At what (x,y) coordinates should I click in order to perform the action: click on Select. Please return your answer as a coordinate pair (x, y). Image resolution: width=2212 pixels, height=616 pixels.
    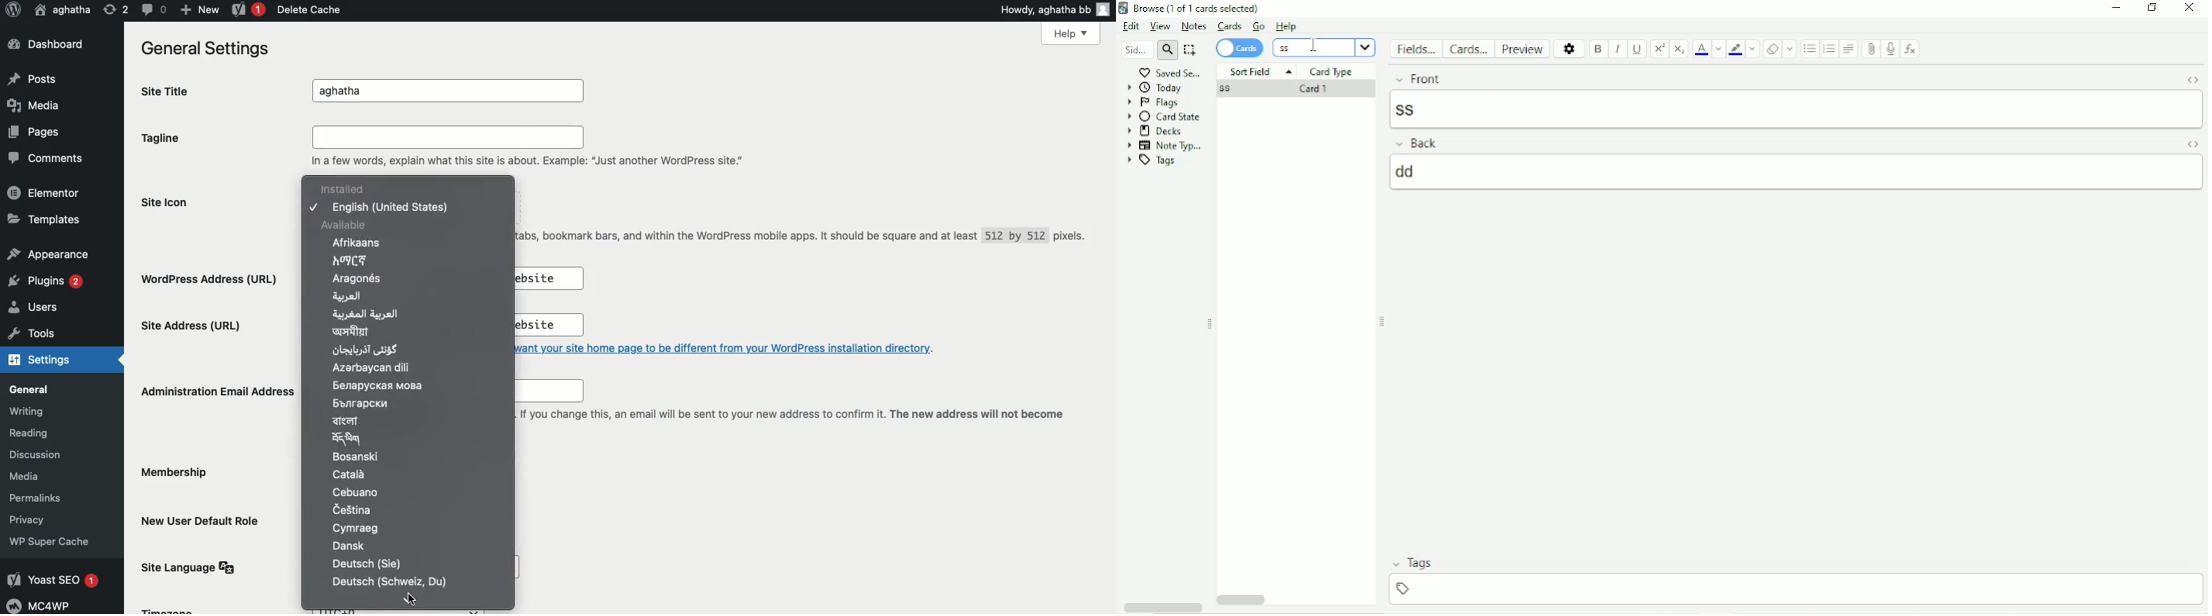
    Looking at the image, I should click on (1190, 50).